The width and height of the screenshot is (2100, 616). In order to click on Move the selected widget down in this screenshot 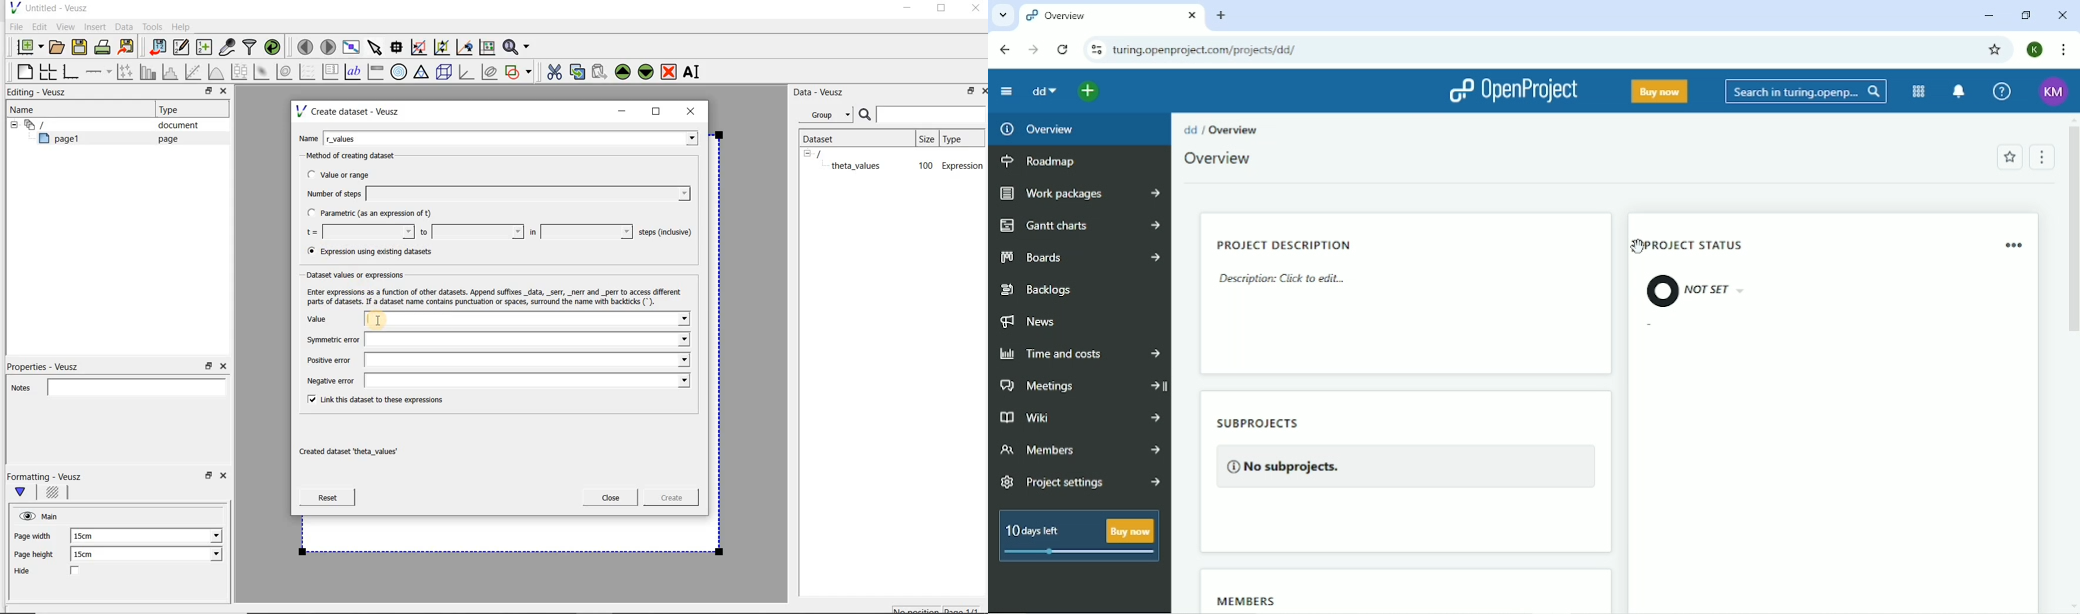, I will do `click(646, 71)`.